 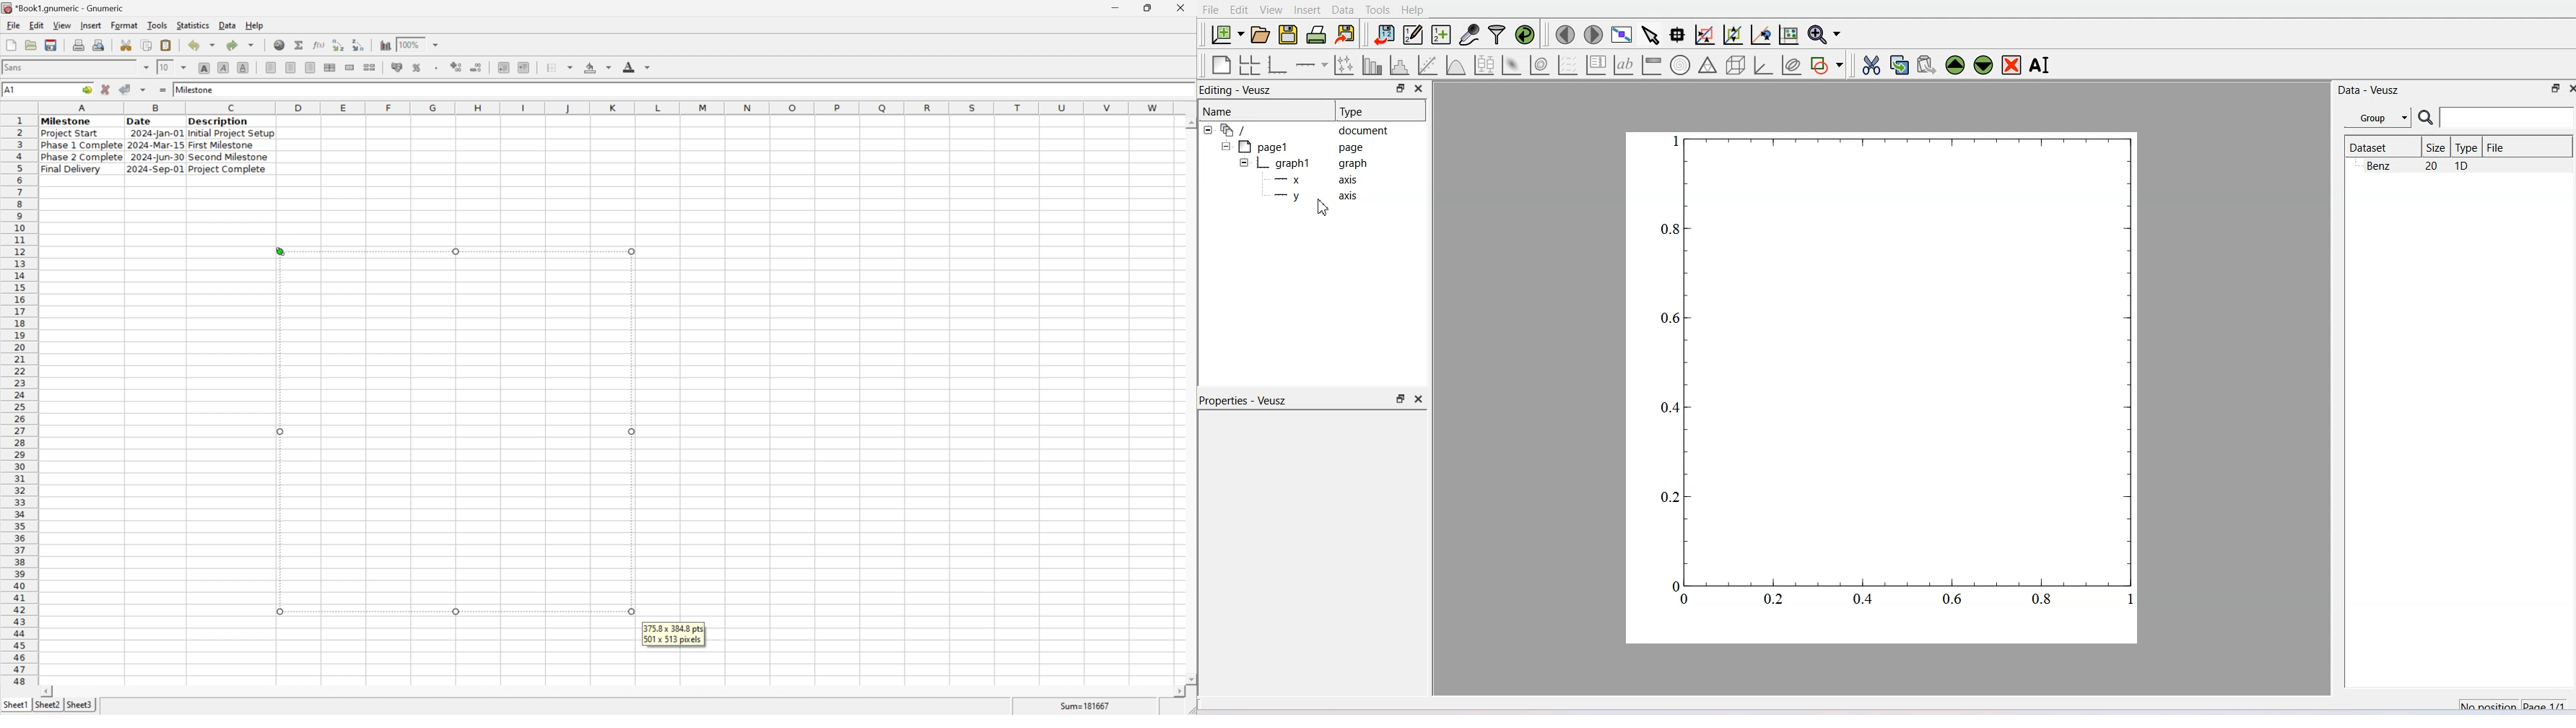 I want to click on save current workbook, so click(x=51, y=46).